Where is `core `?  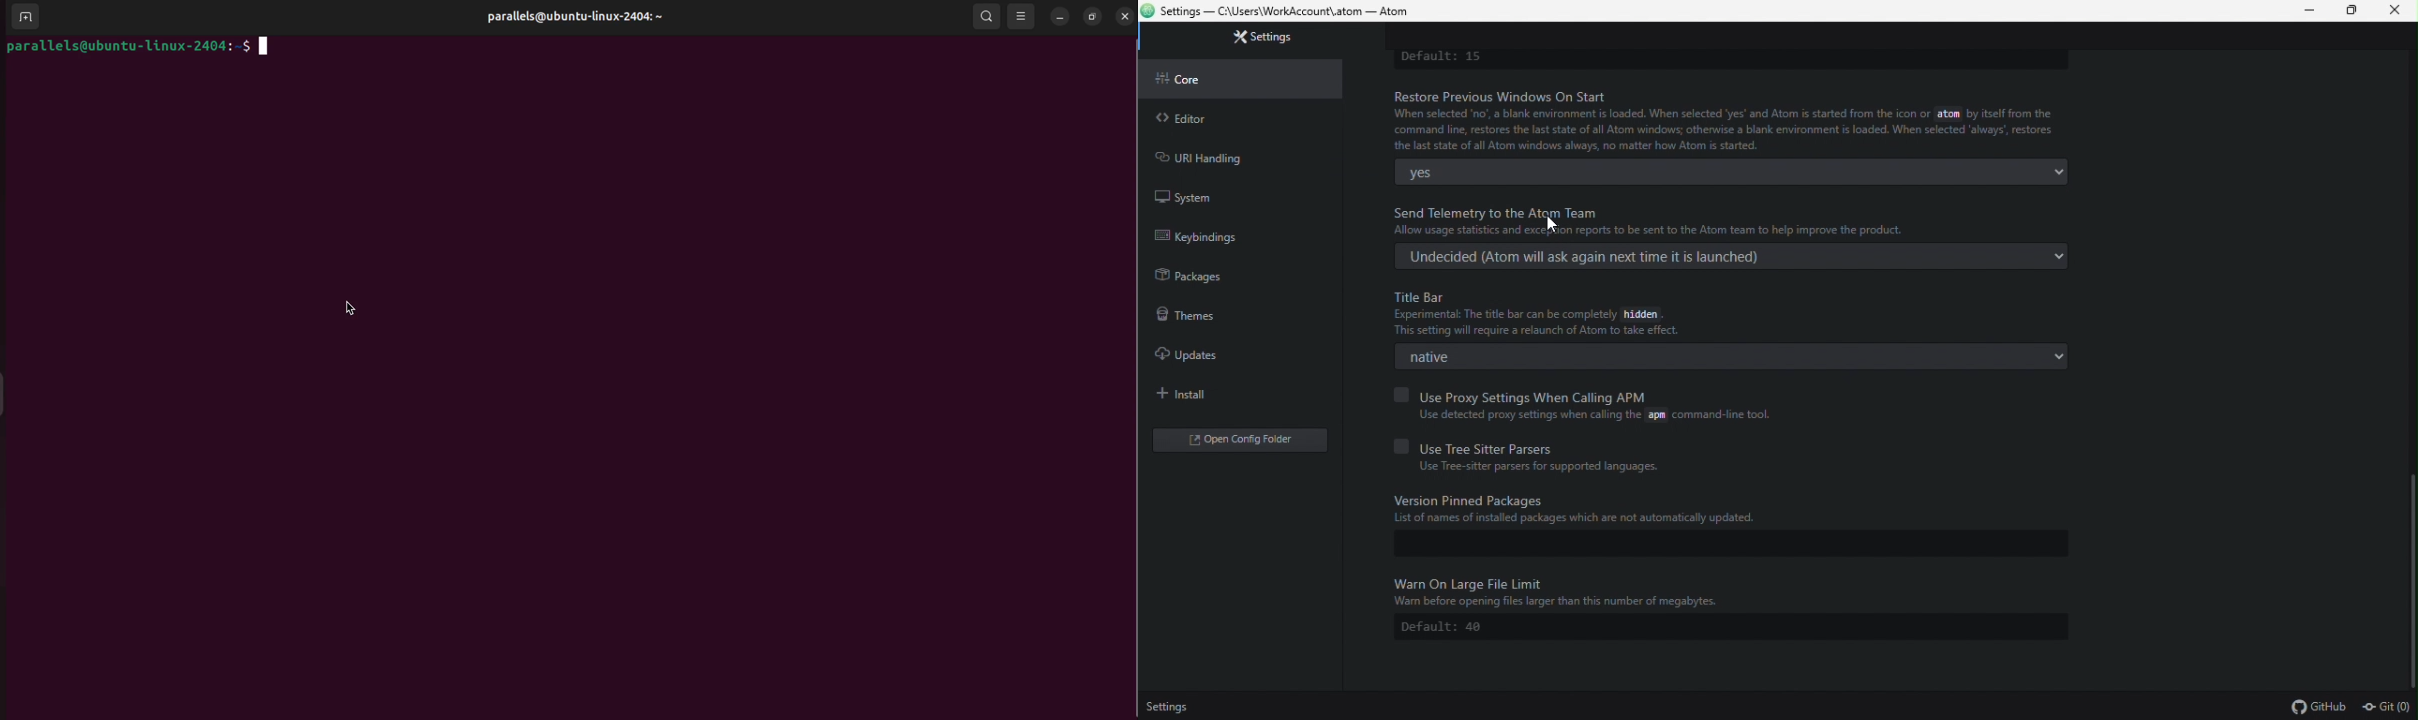
core  is located at coordinates (1227, 80).